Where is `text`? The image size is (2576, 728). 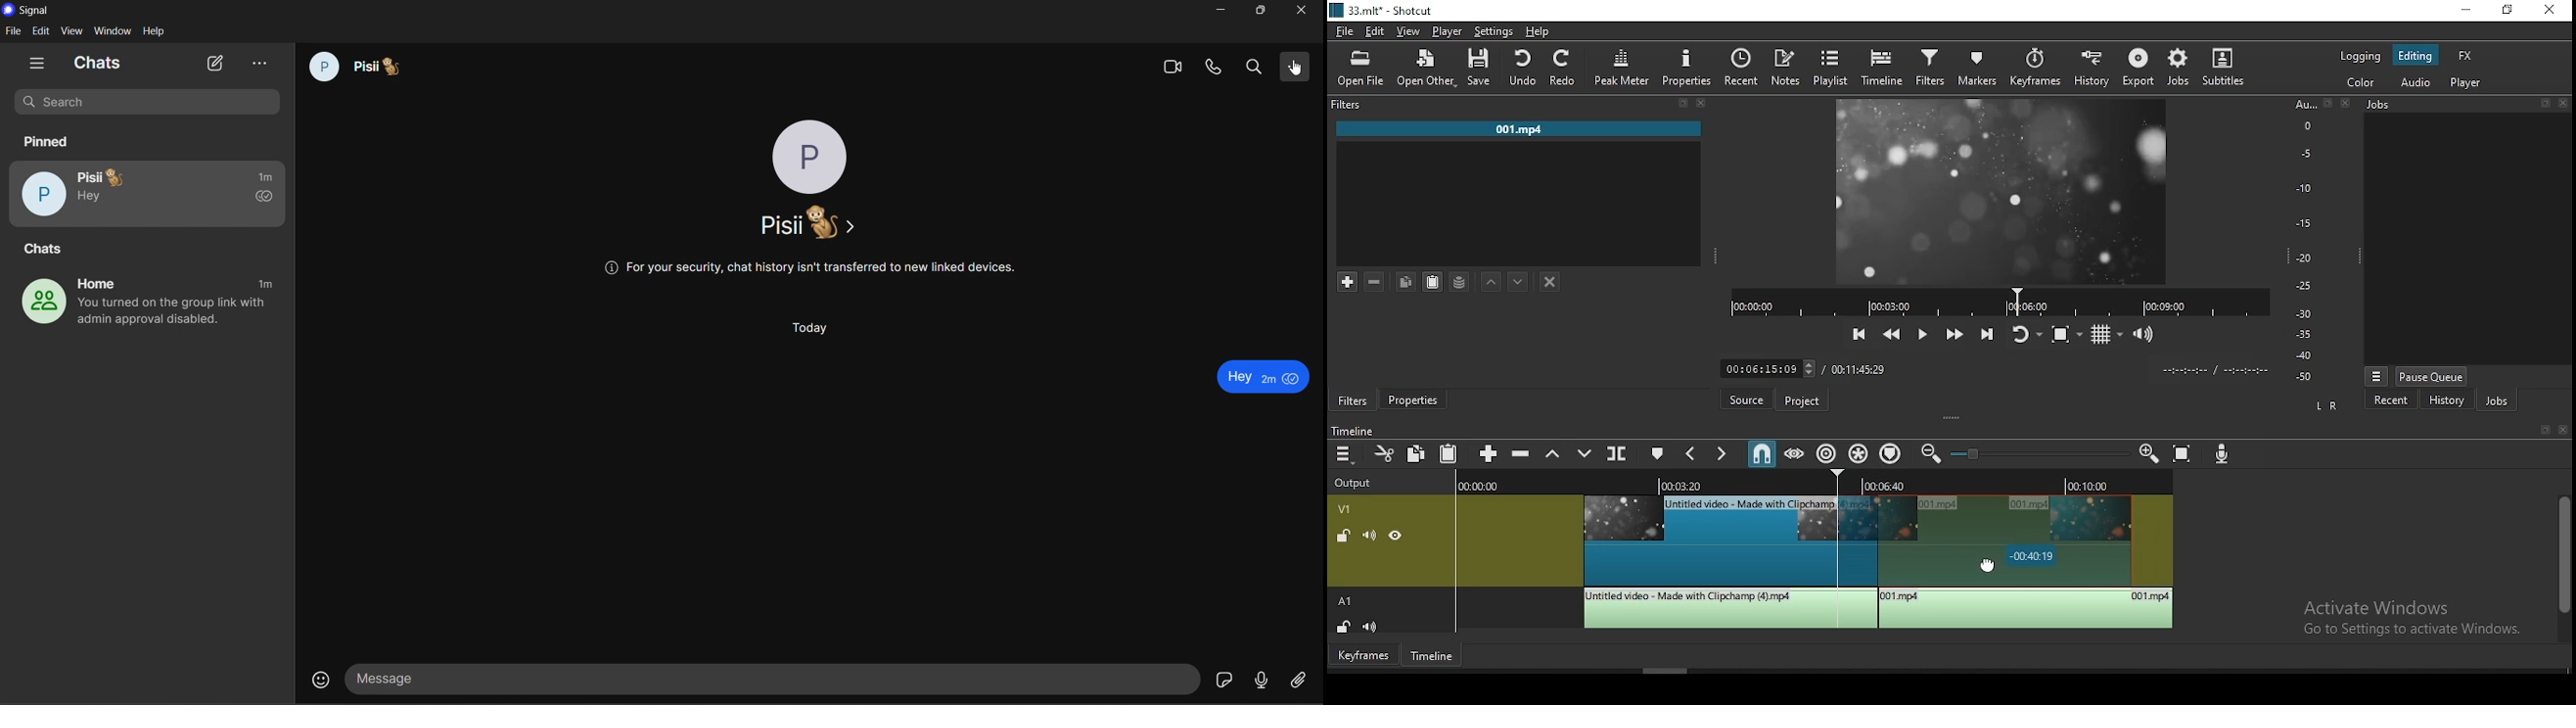 text is located at coordinates (1257, 373).